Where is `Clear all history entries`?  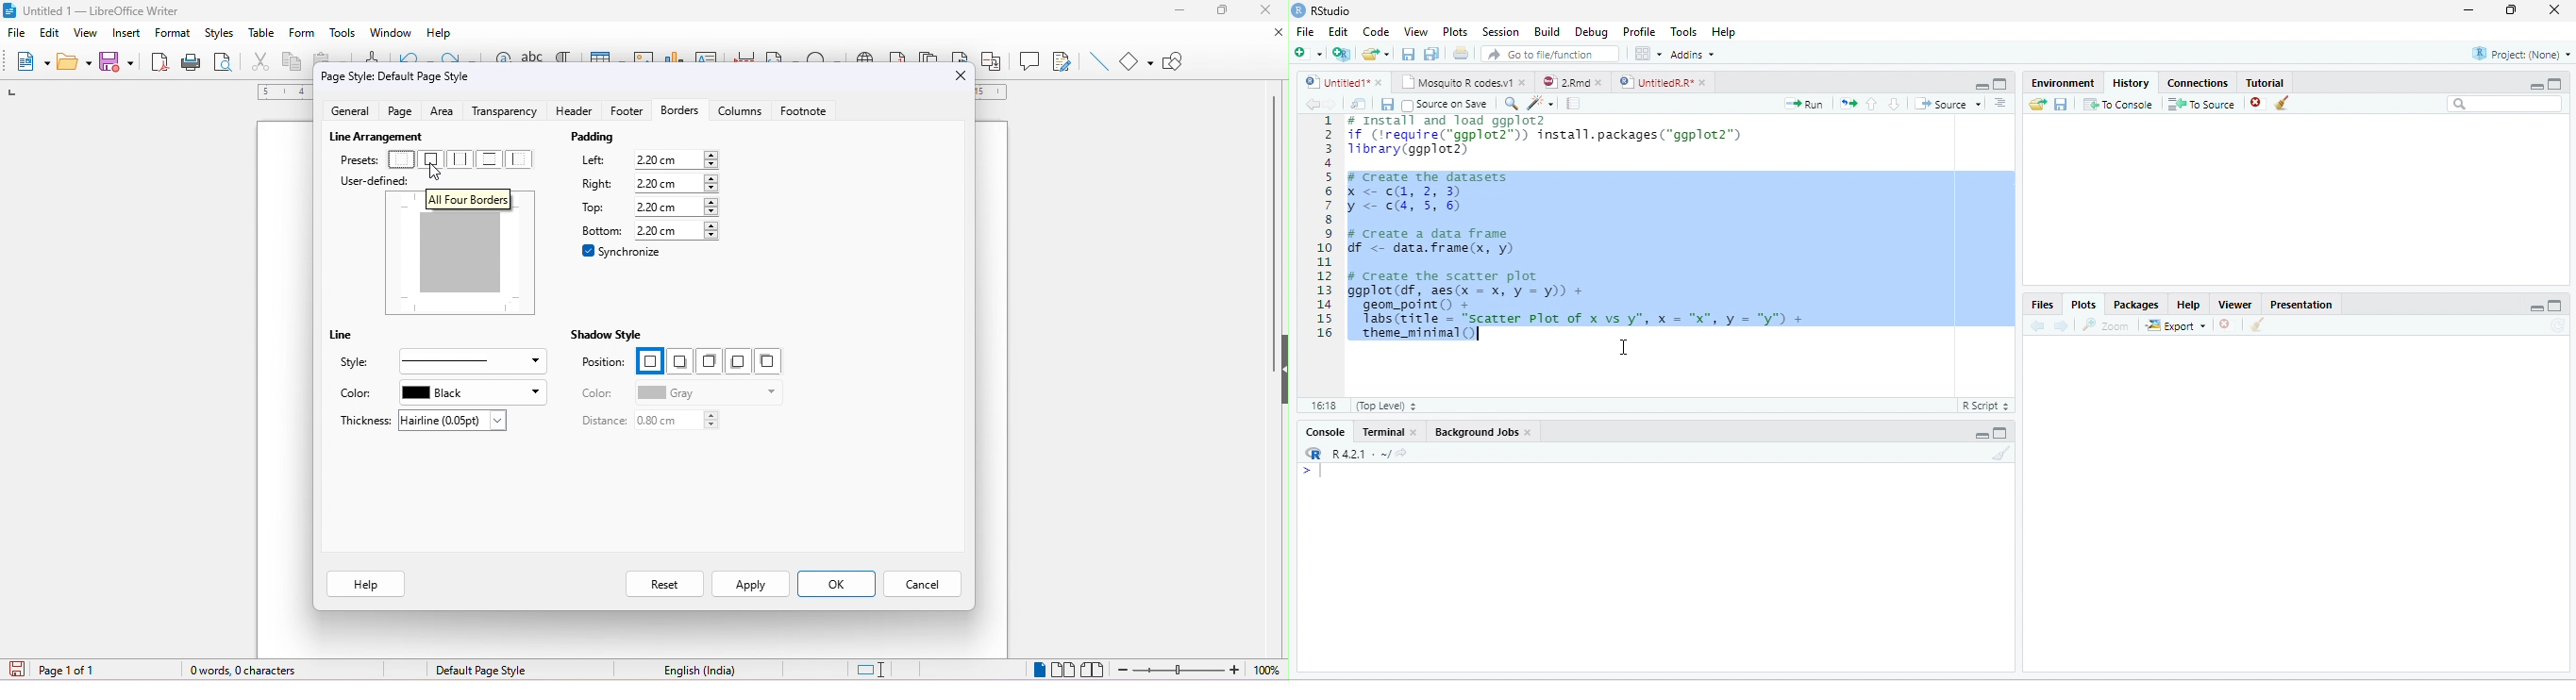
Clear all history entries is located at coordinates (2283, 103).